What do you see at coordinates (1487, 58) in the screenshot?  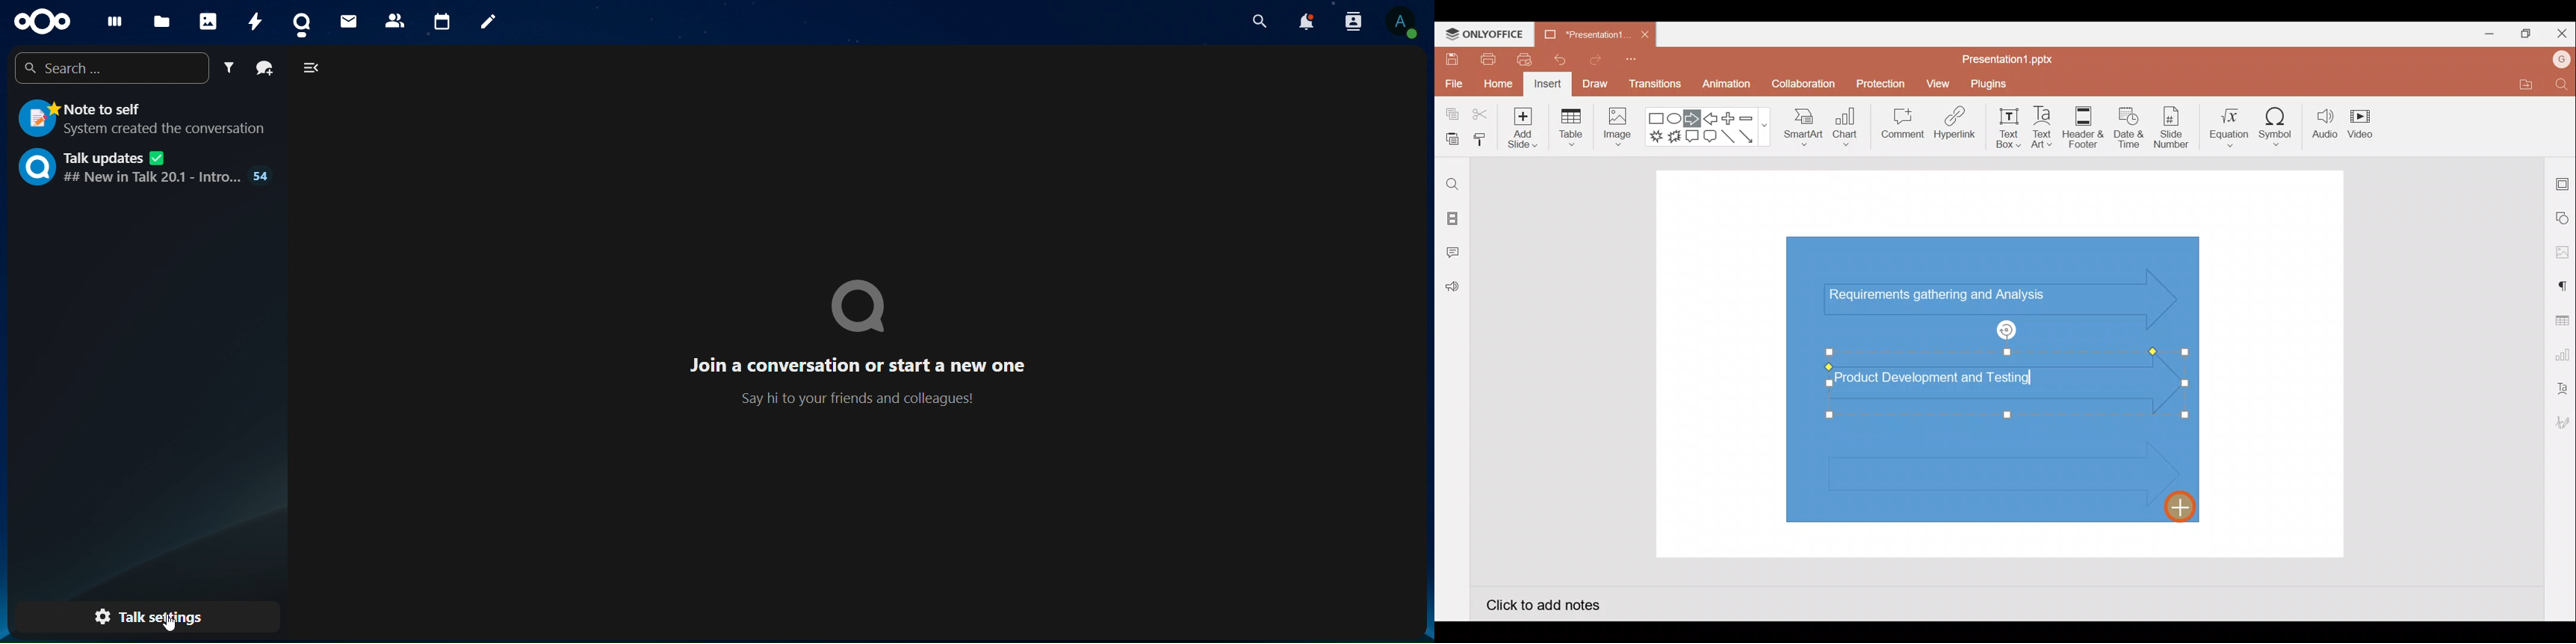 I see `Print file` at bounding box center [1487, 58].